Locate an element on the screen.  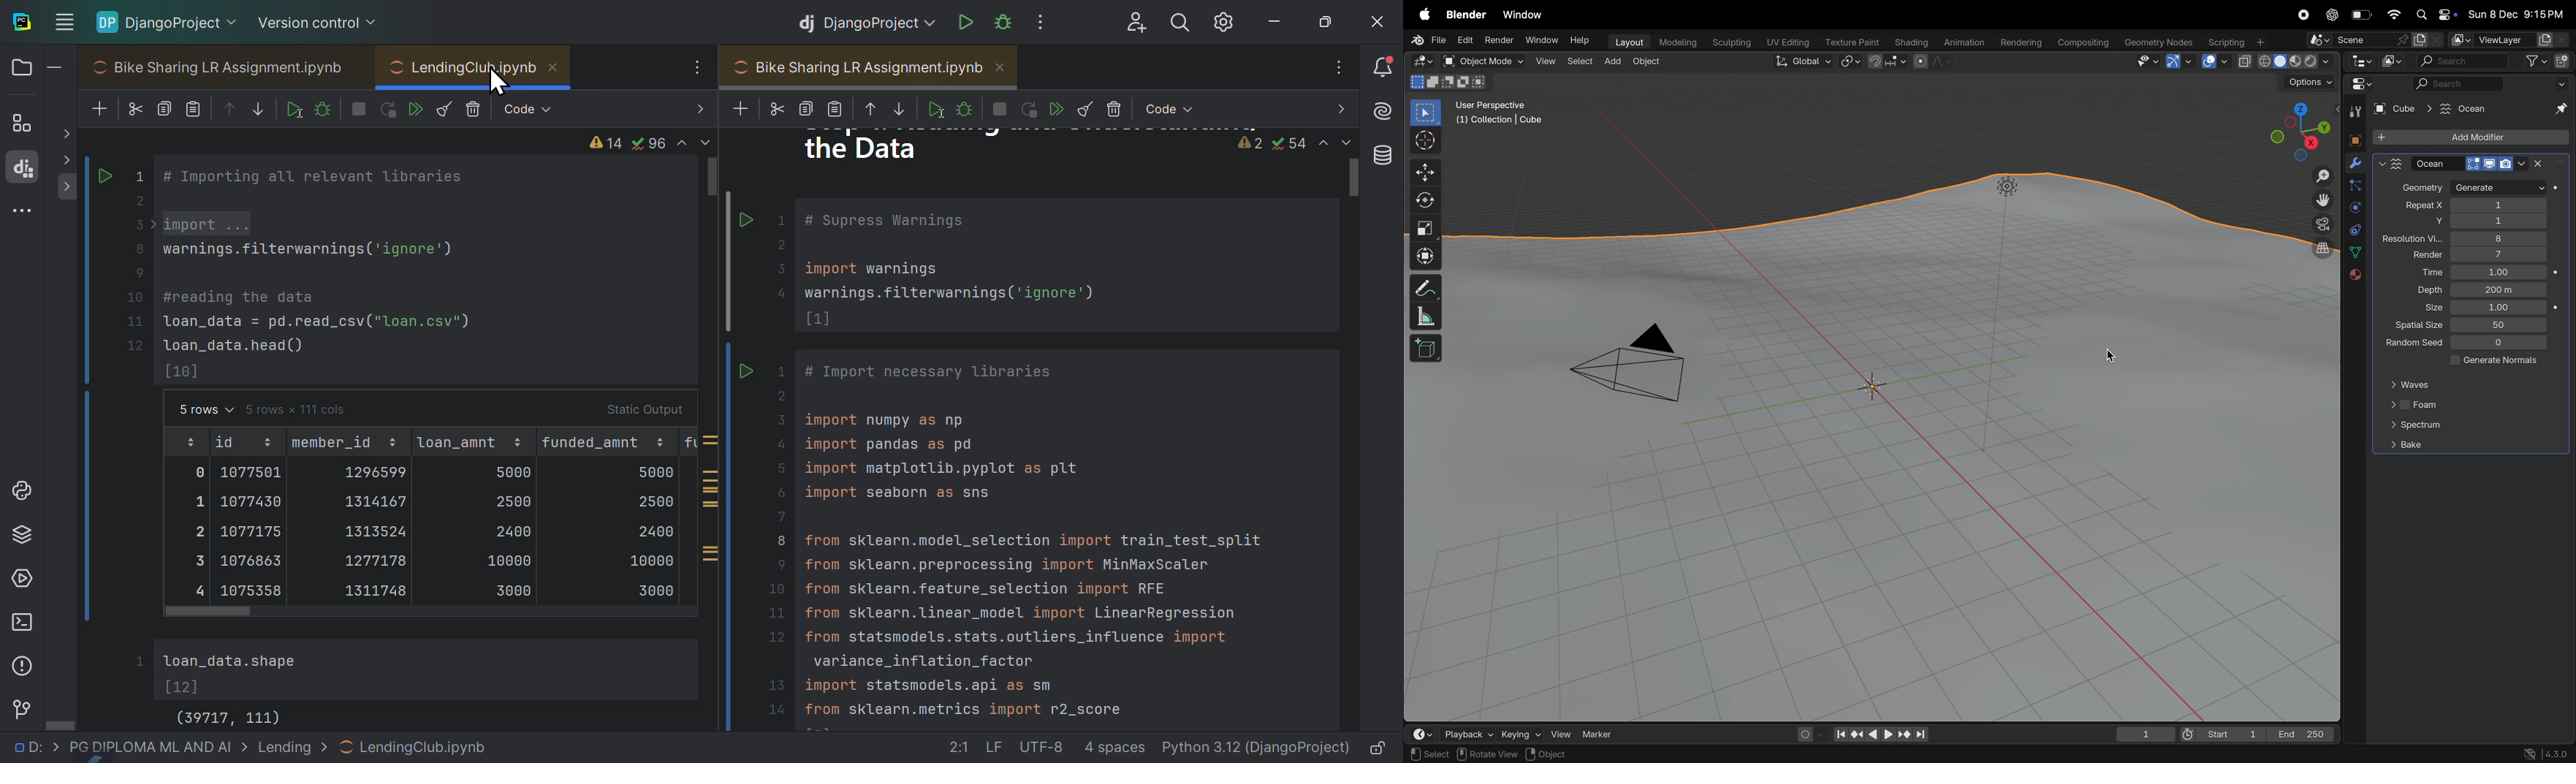
spectrum is located at coordinates (2415, 427).